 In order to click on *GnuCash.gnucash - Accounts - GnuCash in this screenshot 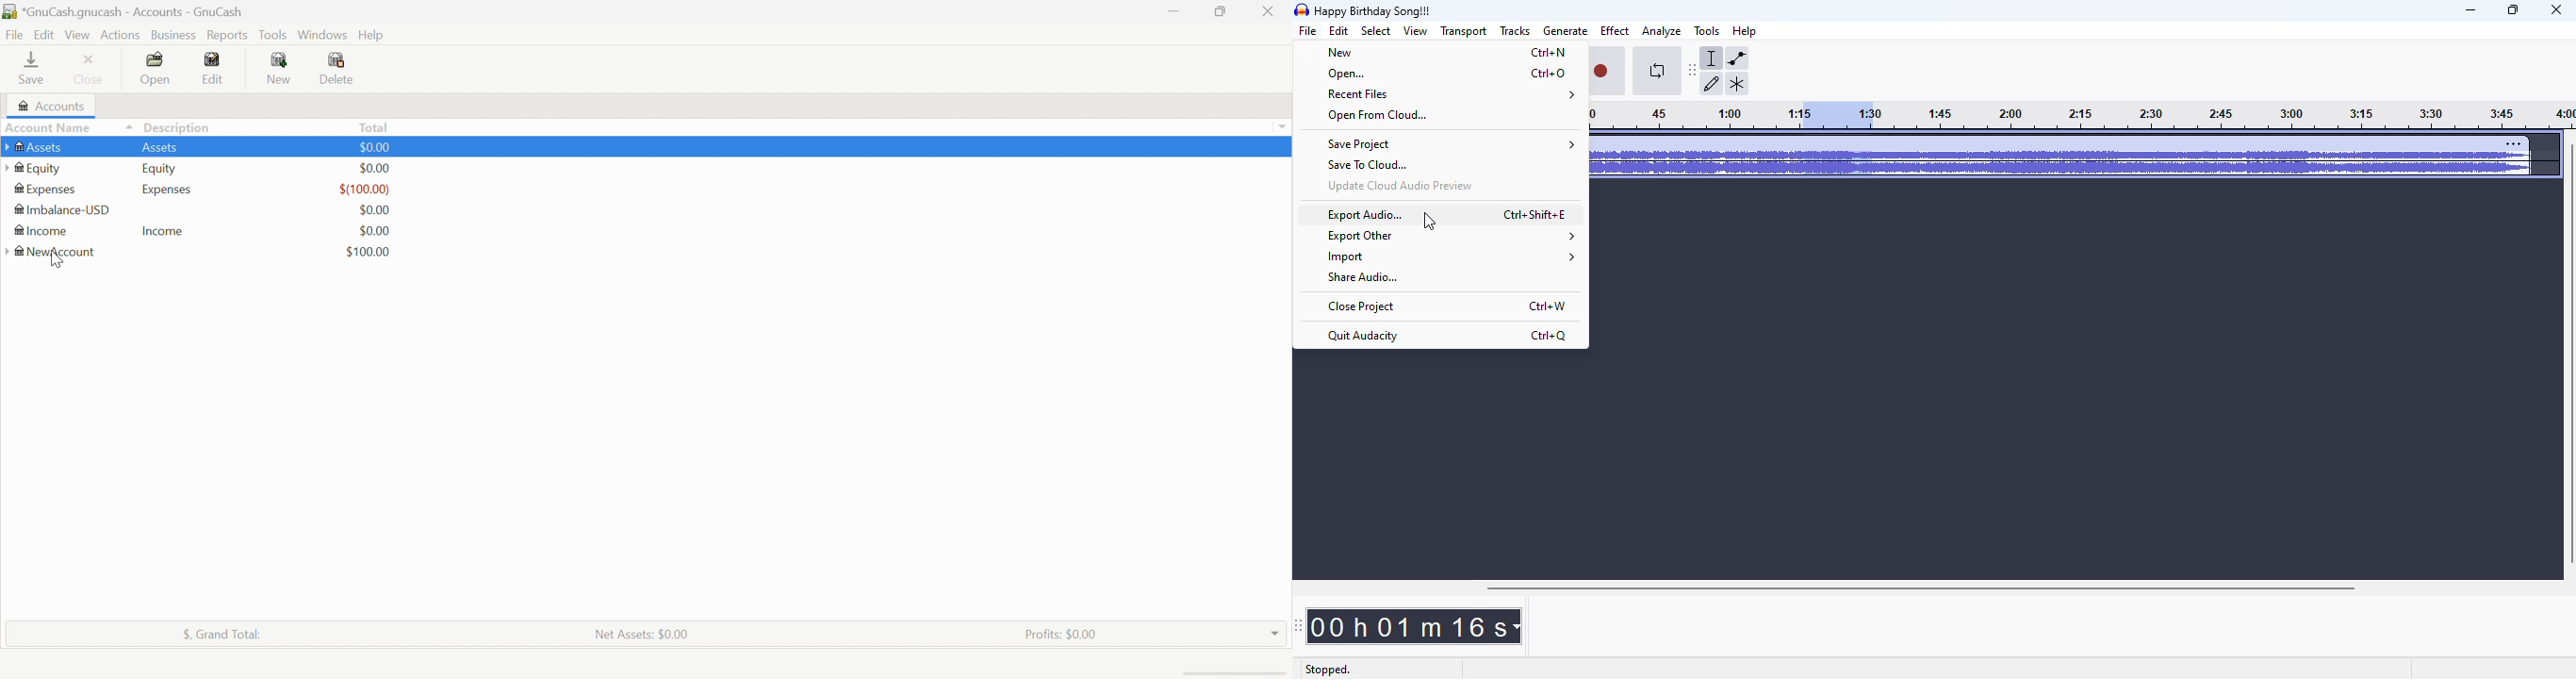, I will do `click(134, 12)`.